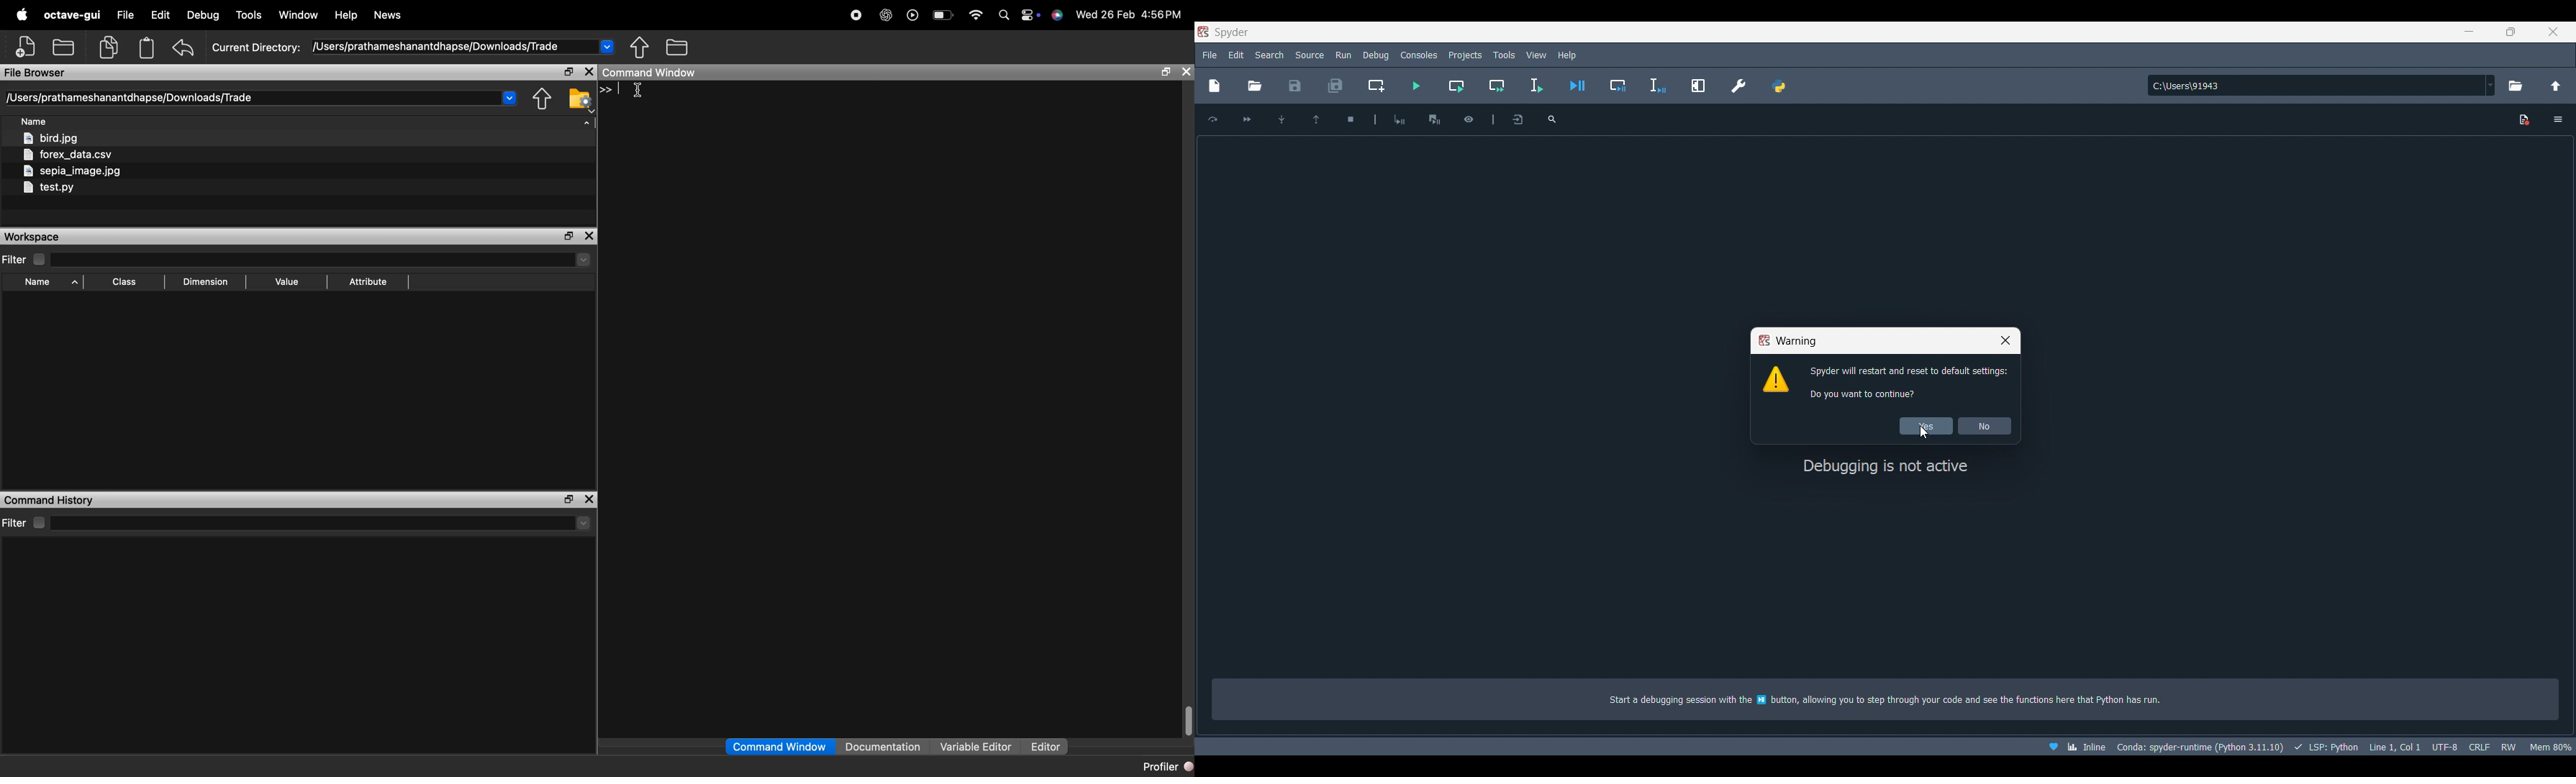 This screenshot has width=2576, height=784. I want to click on Debug cell, so click(1618, 86).